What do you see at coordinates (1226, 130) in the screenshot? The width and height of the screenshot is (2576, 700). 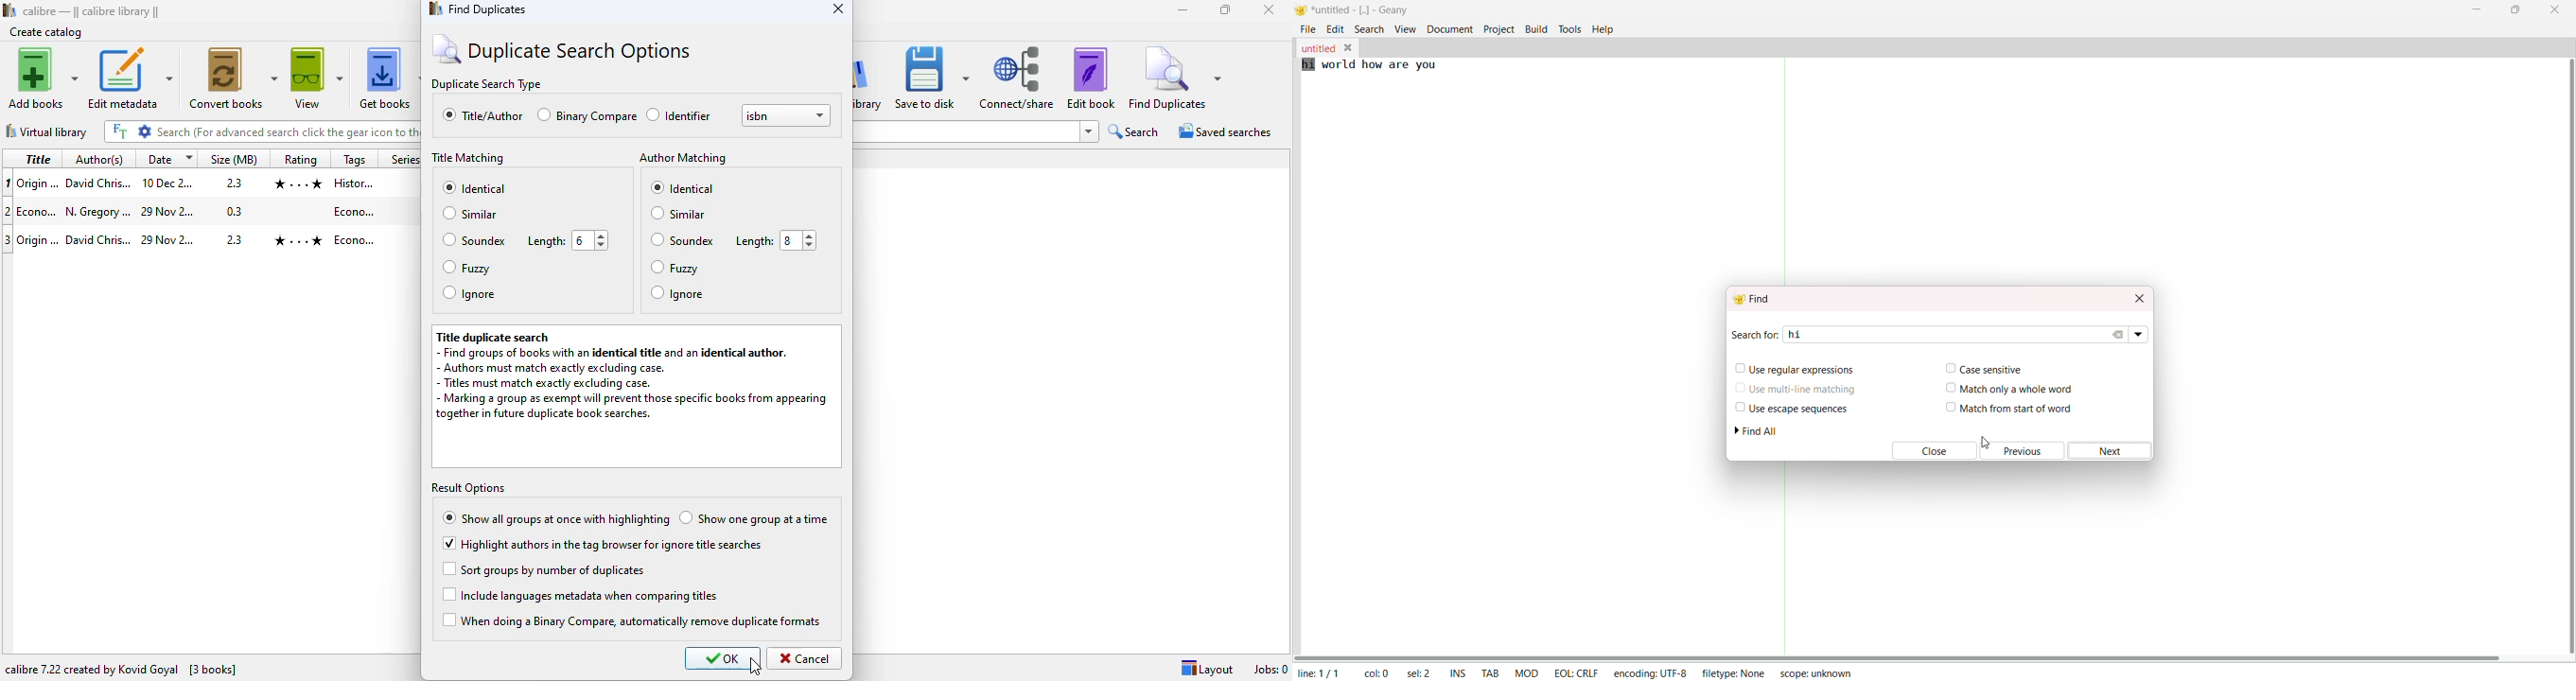 I see `saved searches` at bounding box center [1226, 130].